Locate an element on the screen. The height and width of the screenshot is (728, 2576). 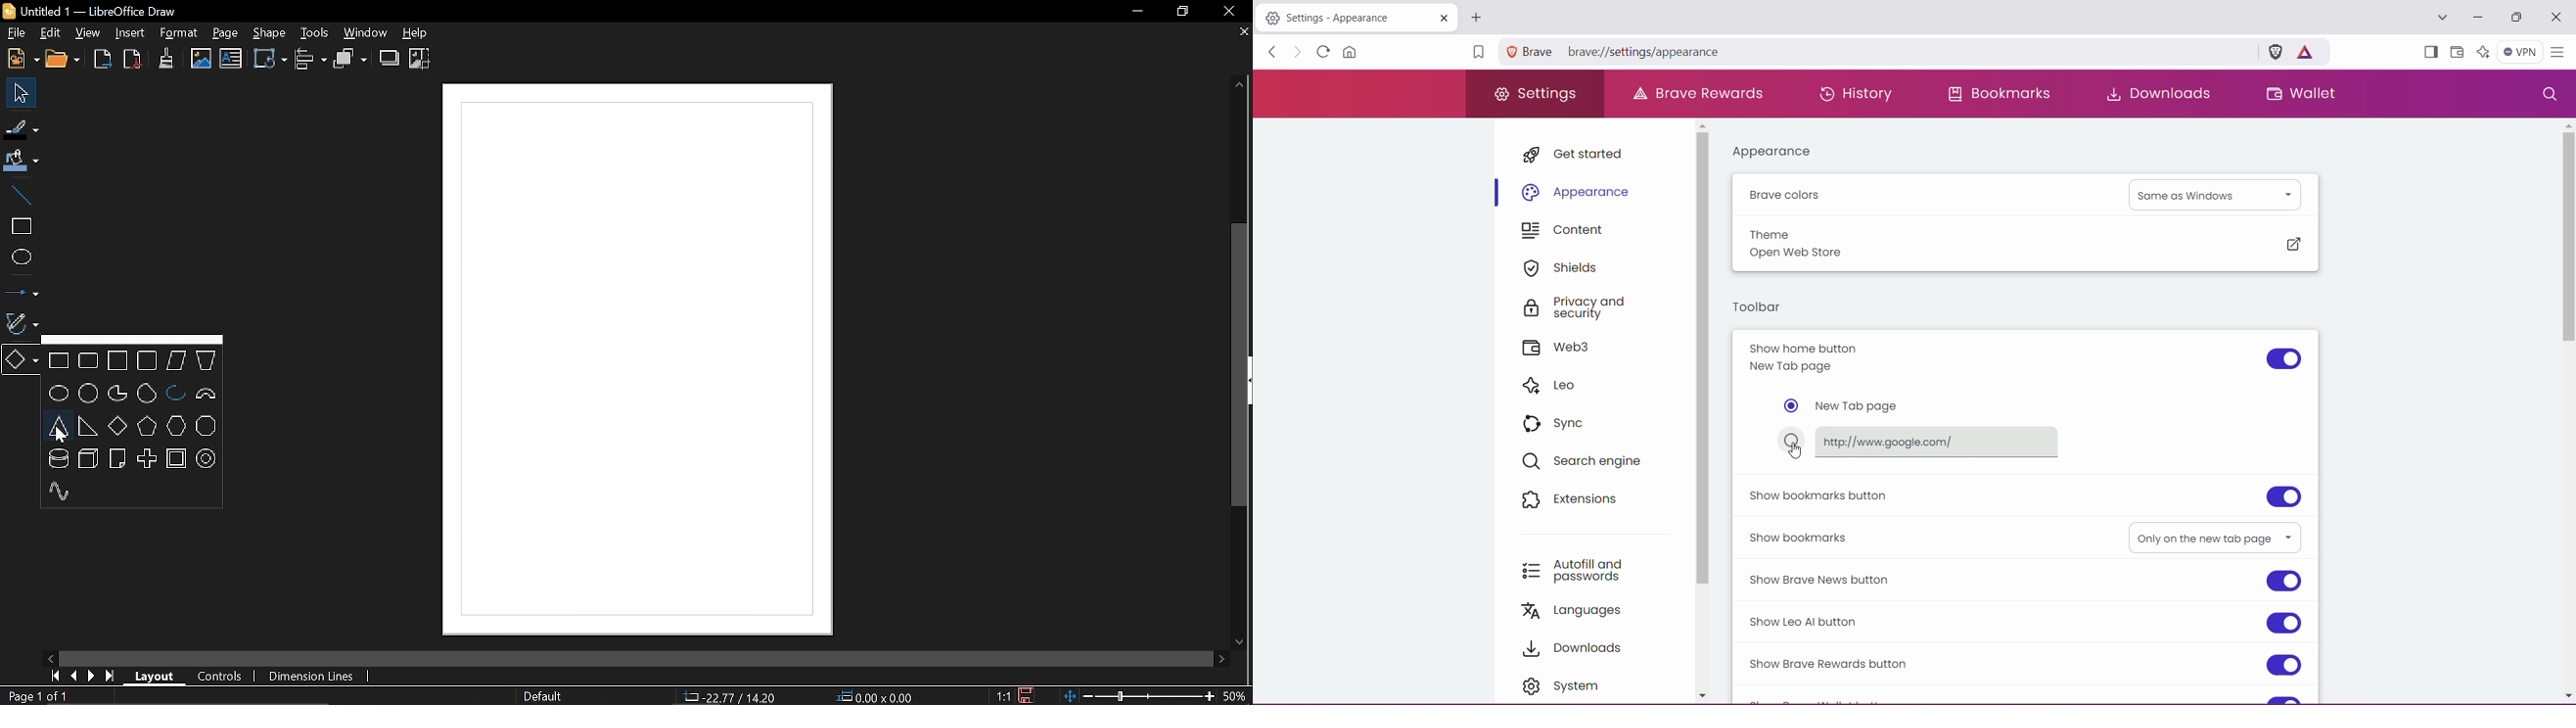
Slide master name is located at coordinates (542, 696).